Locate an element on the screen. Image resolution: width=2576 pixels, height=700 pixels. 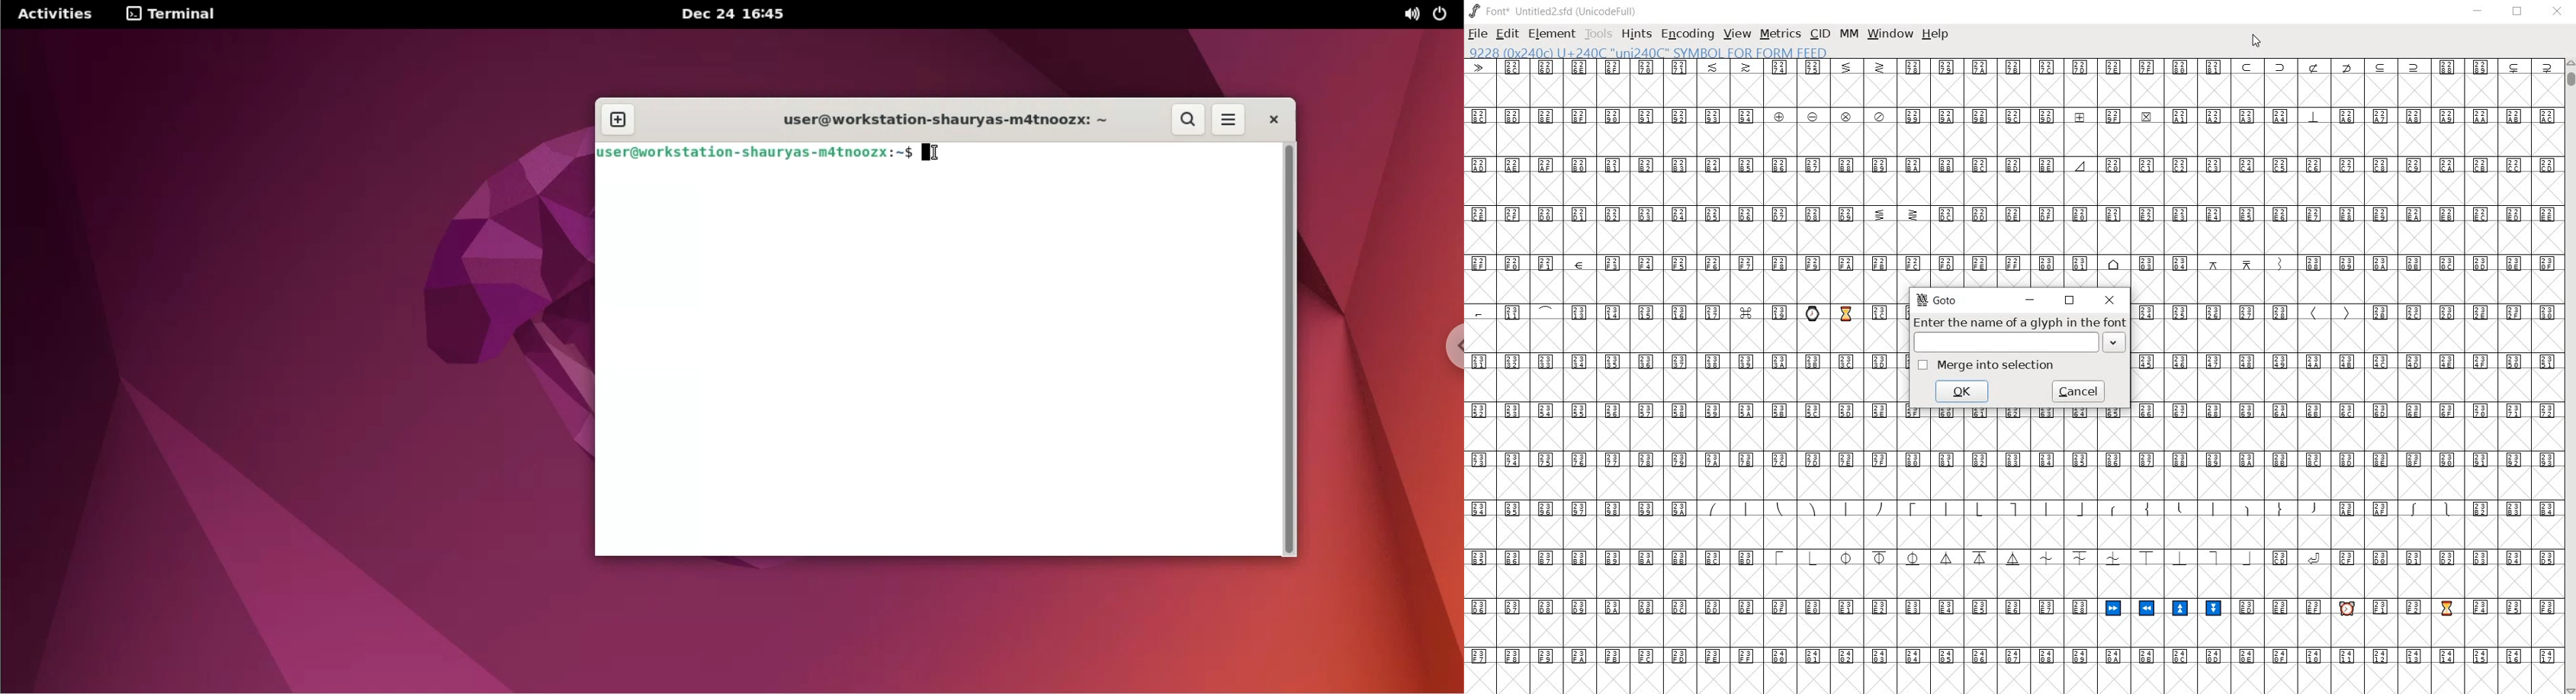
view is located at coordinates (1738, 33).